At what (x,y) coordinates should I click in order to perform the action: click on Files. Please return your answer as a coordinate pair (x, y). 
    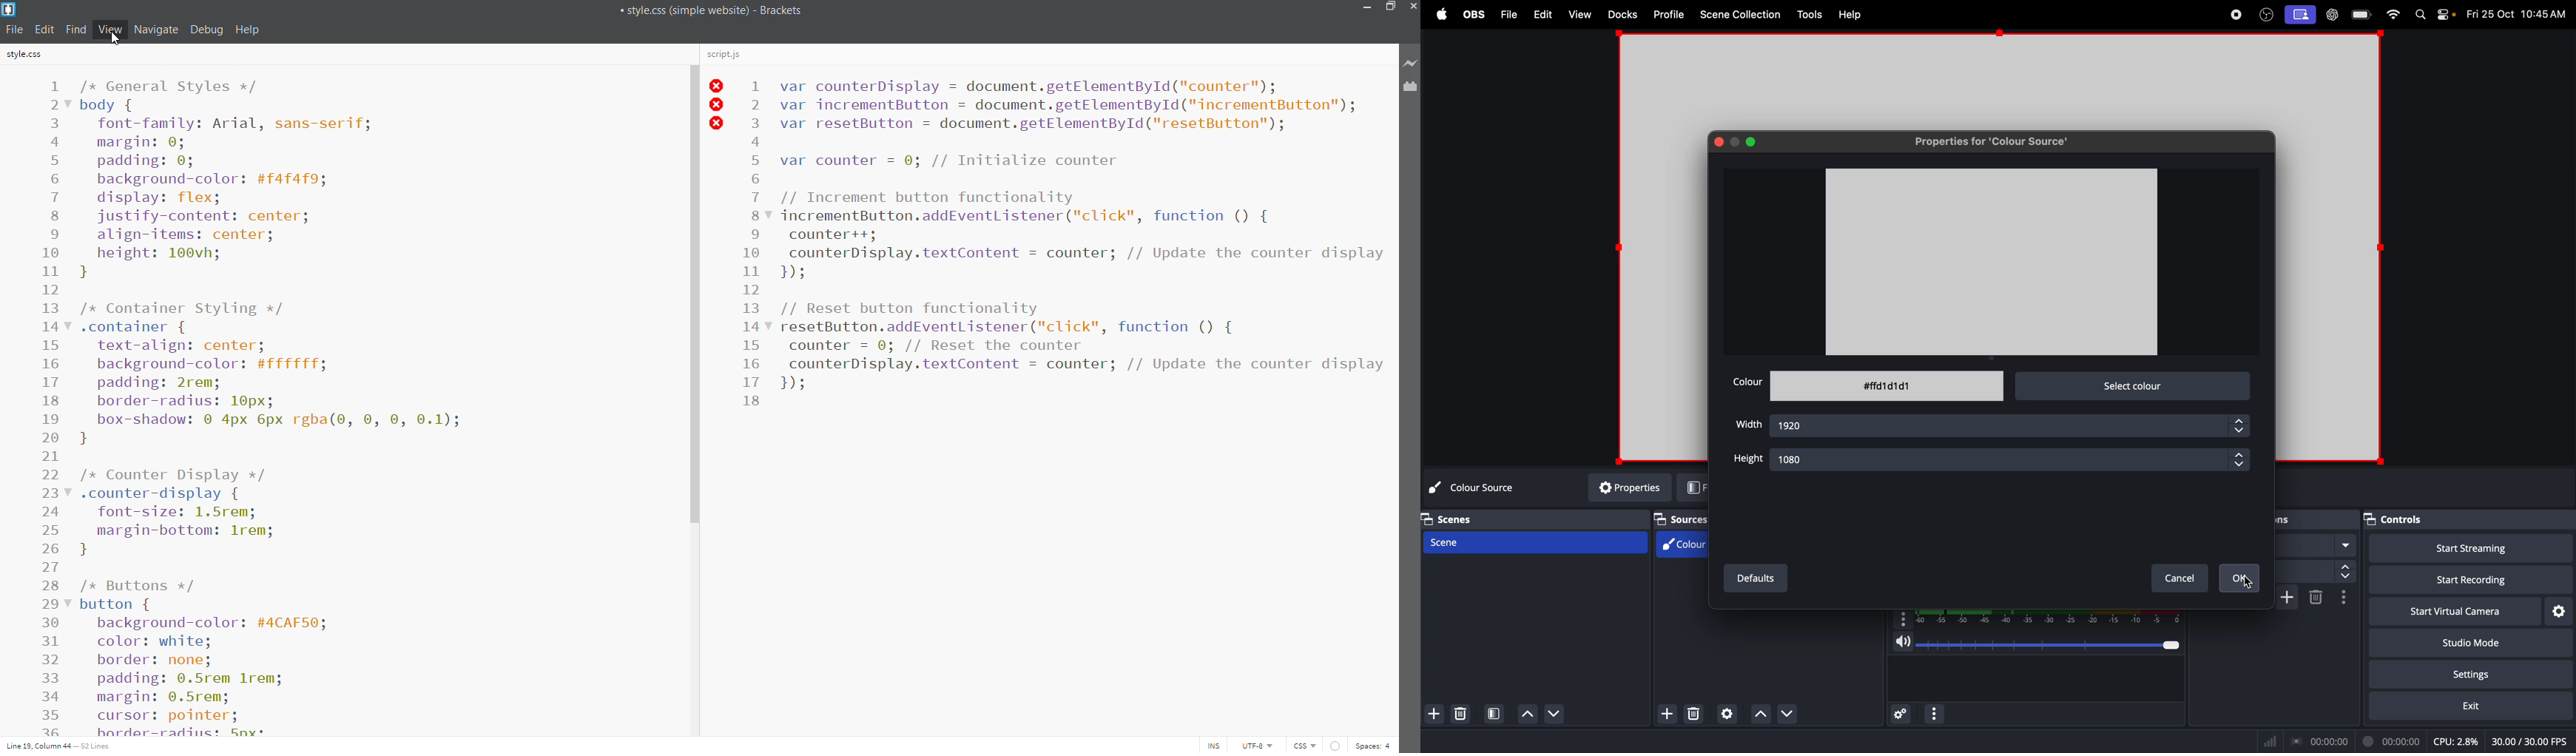
    Looking at the image, I should click on (1507, 13).